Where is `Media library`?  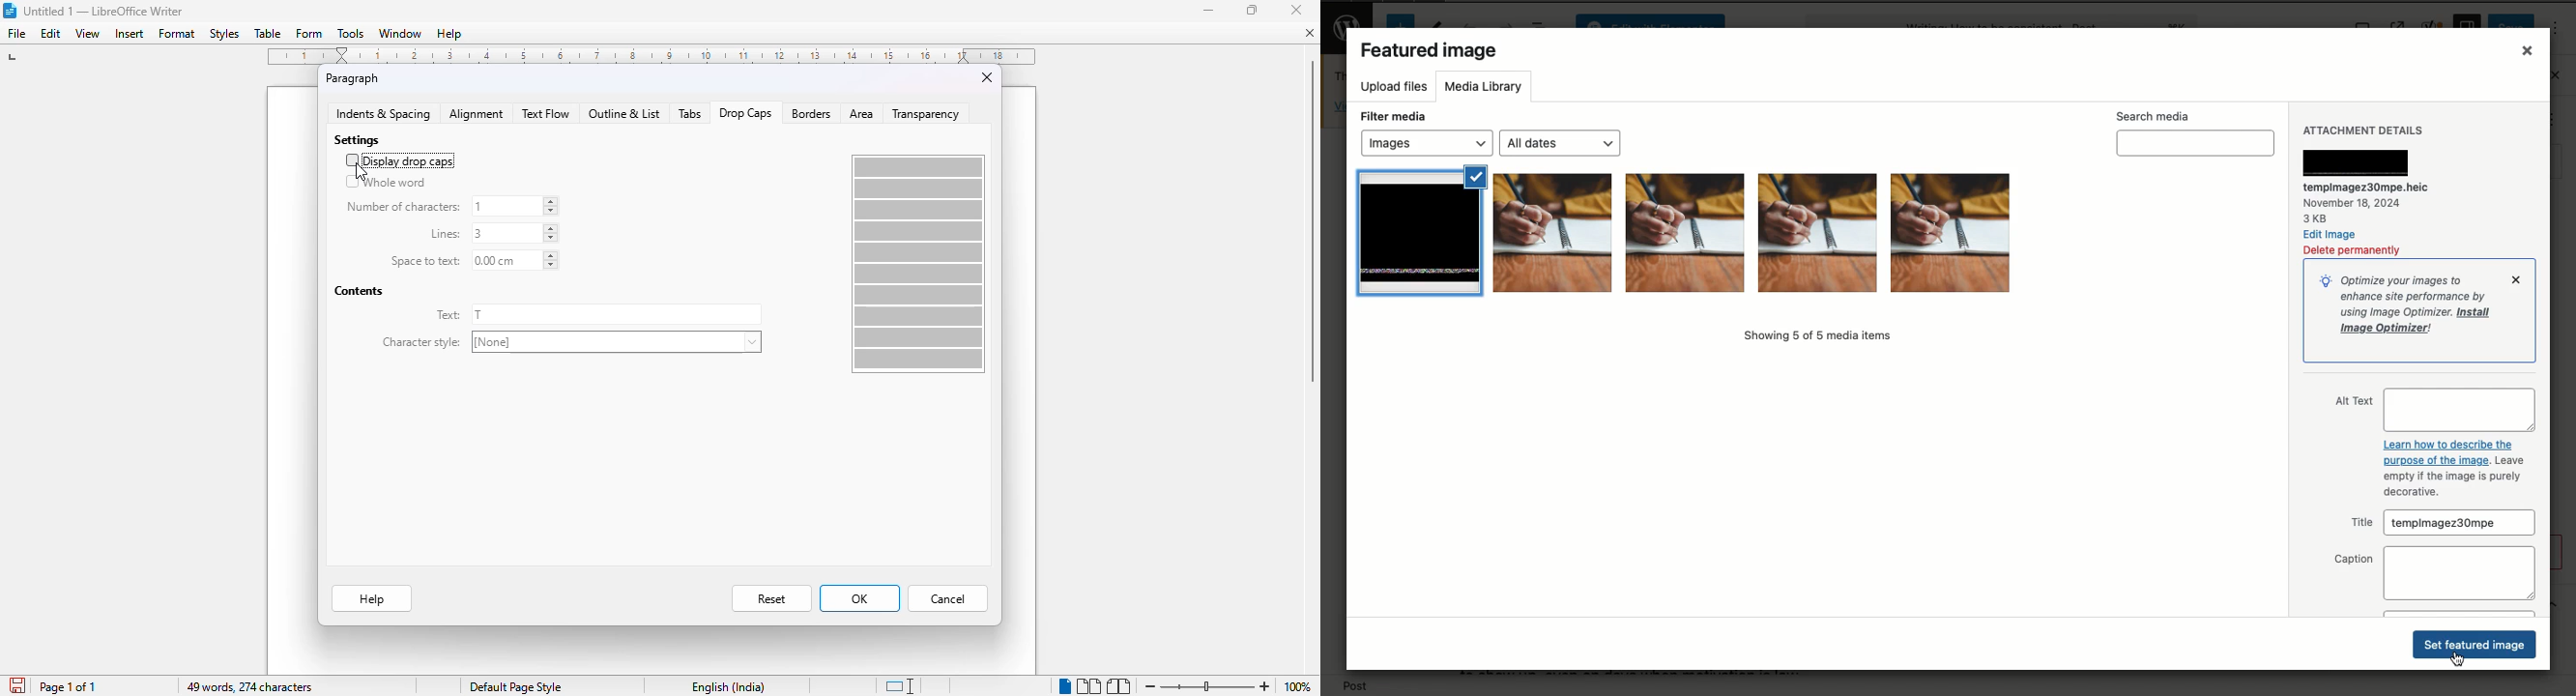
Media library is located at coordinates (1483, 89).